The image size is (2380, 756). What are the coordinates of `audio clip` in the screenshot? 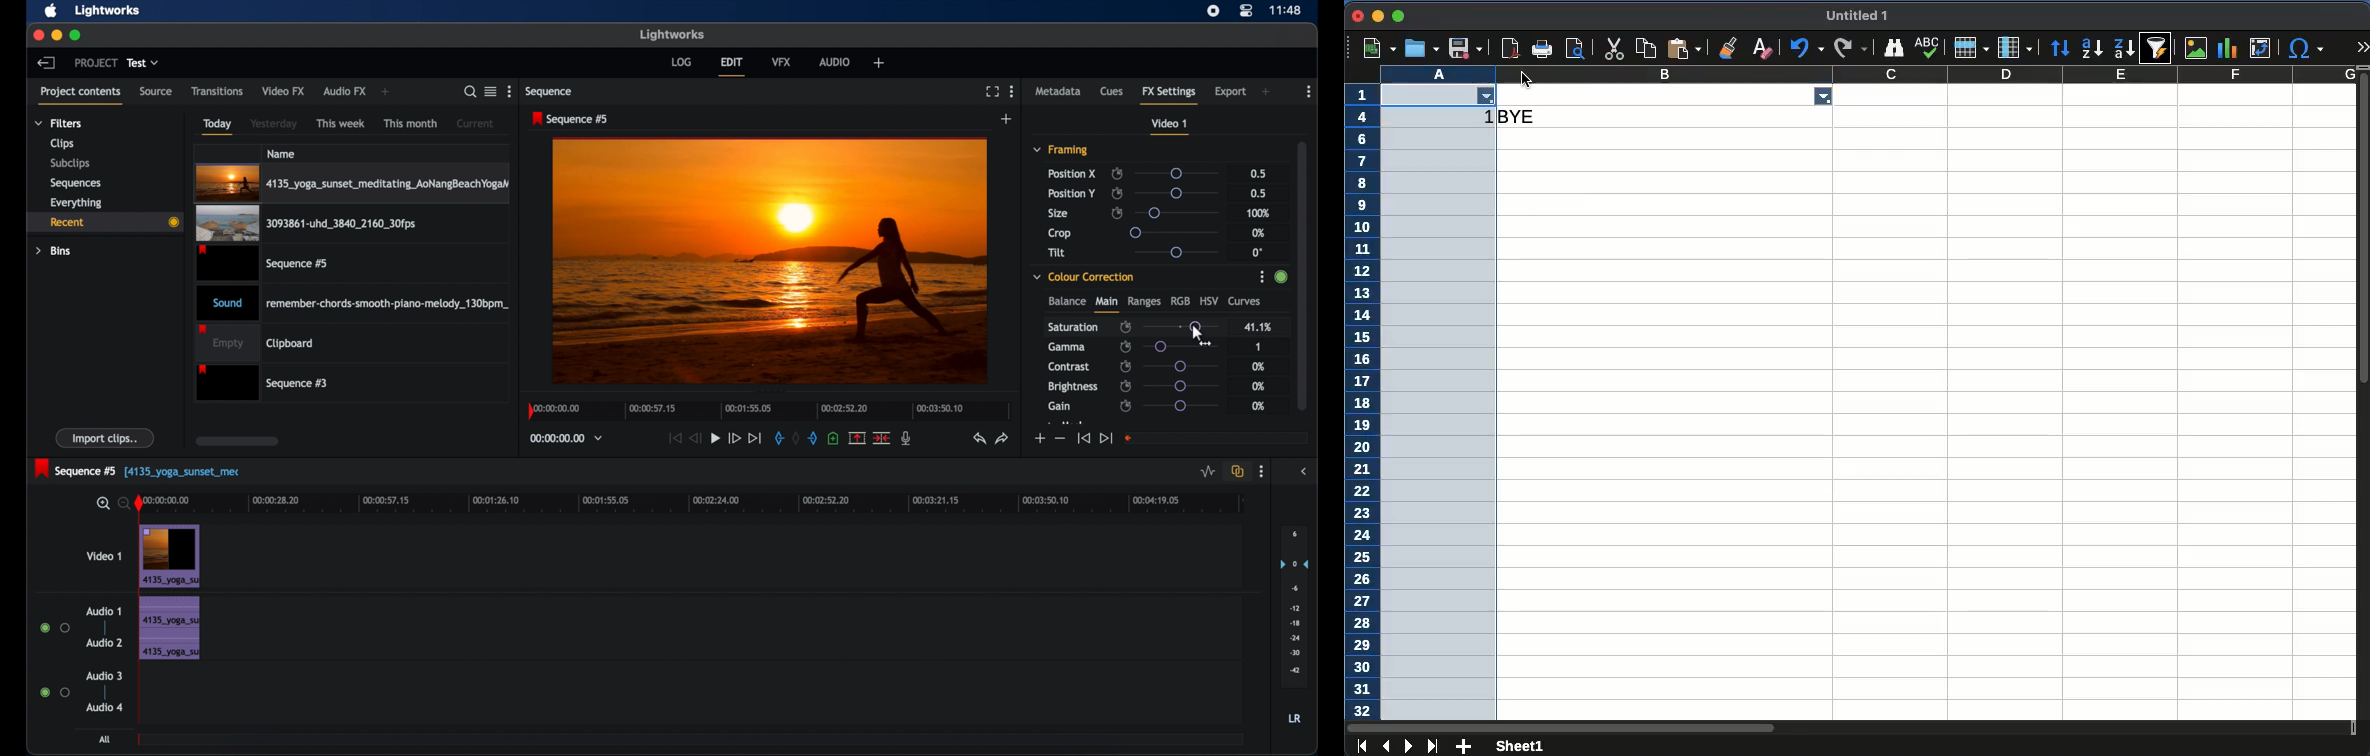 It's located at (353, 302).